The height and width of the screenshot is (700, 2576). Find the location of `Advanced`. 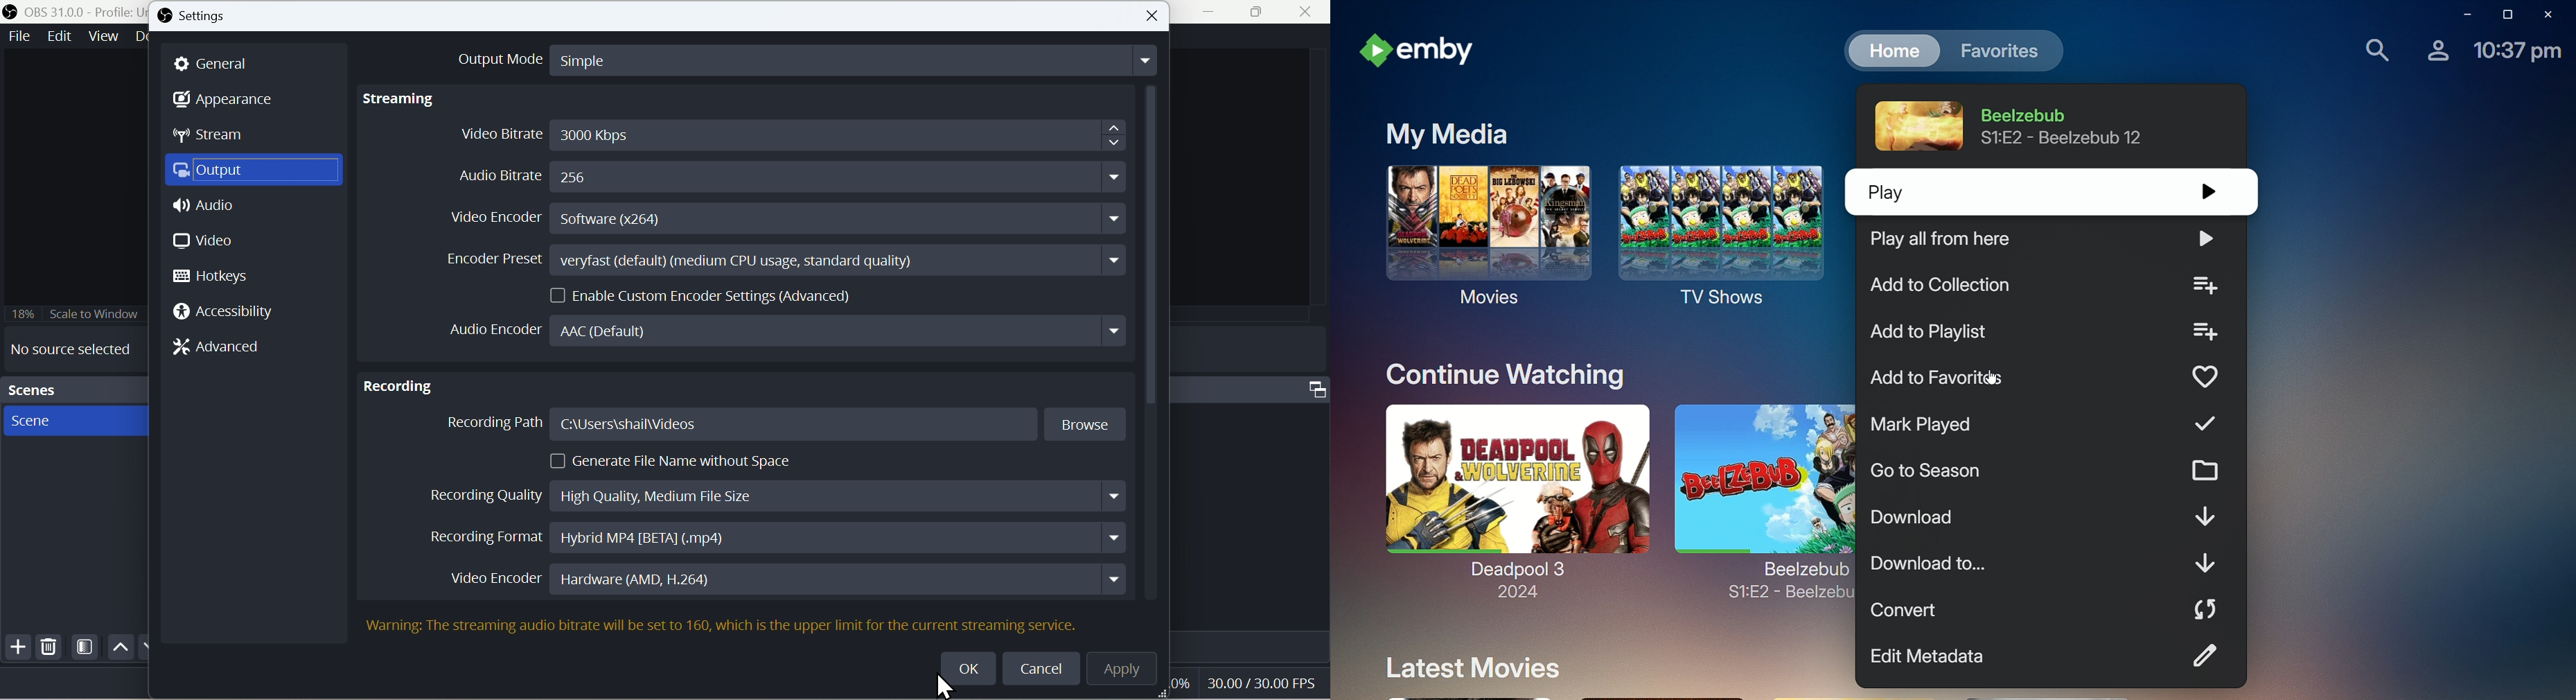

Advanced is located at coordinates (227, 349).